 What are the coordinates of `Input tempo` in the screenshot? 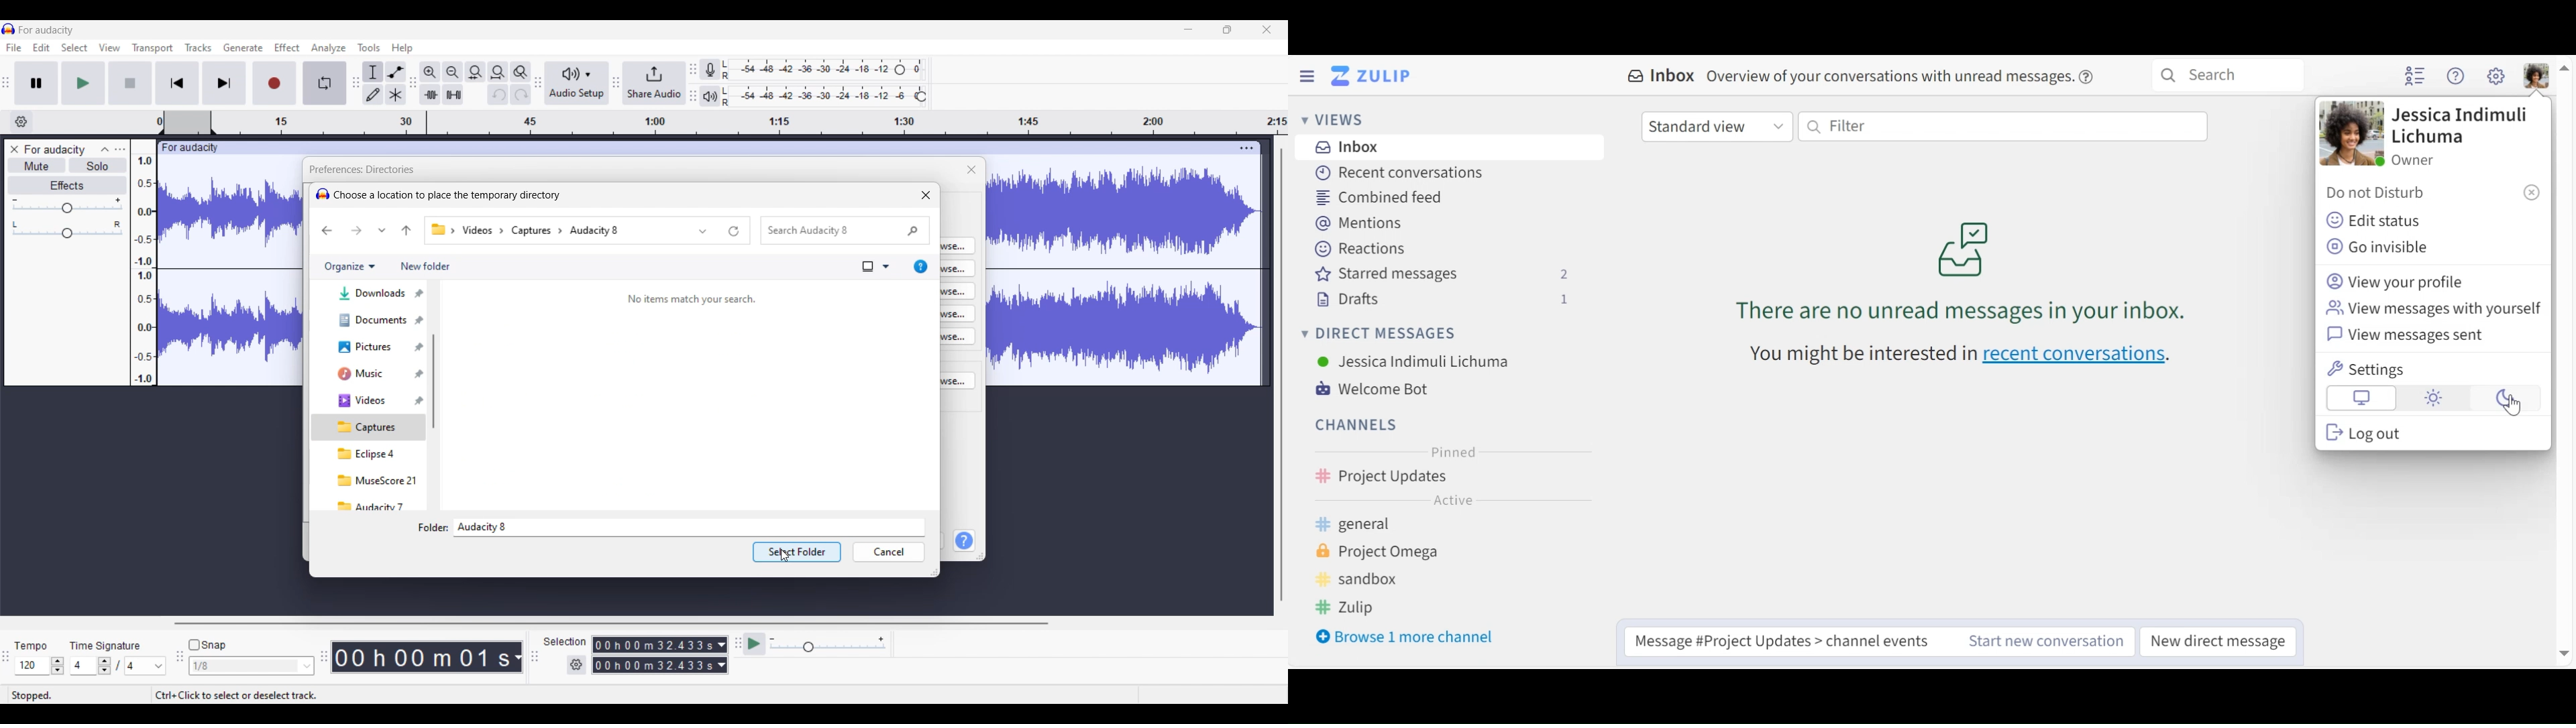 It's located at (32, 666).